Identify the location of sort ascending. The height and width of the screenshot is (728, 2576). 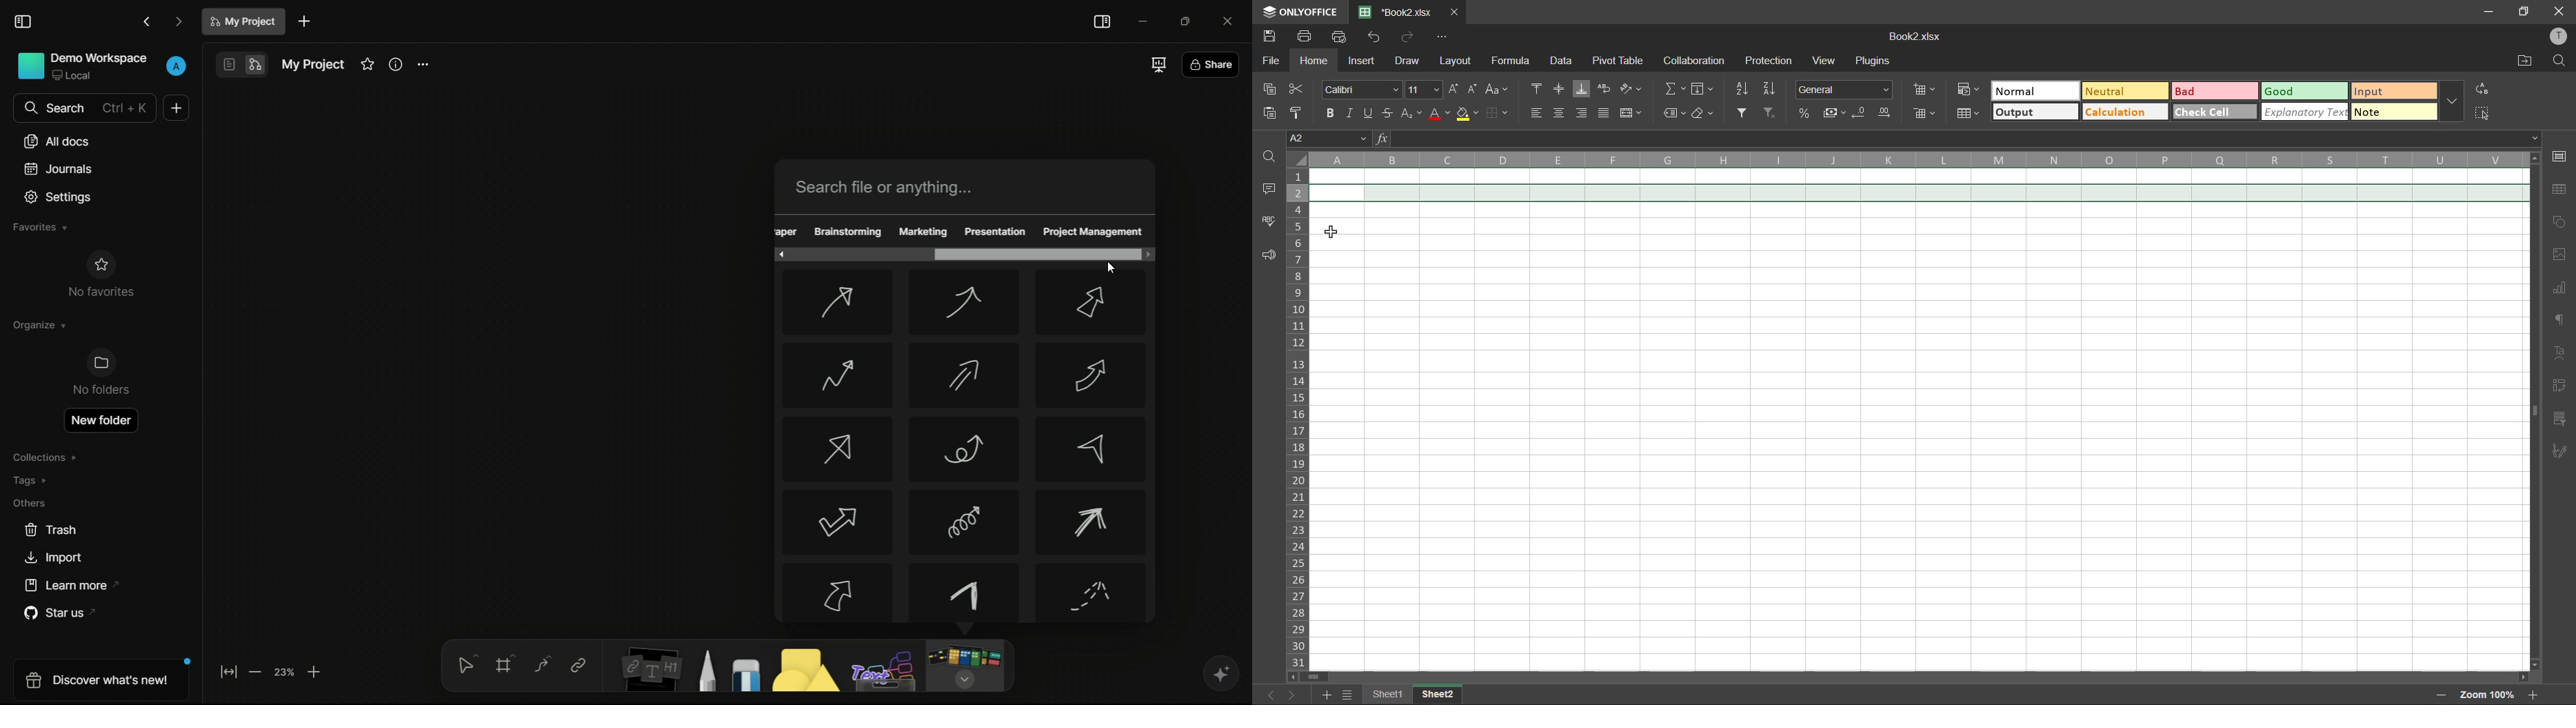
(1744, 89).